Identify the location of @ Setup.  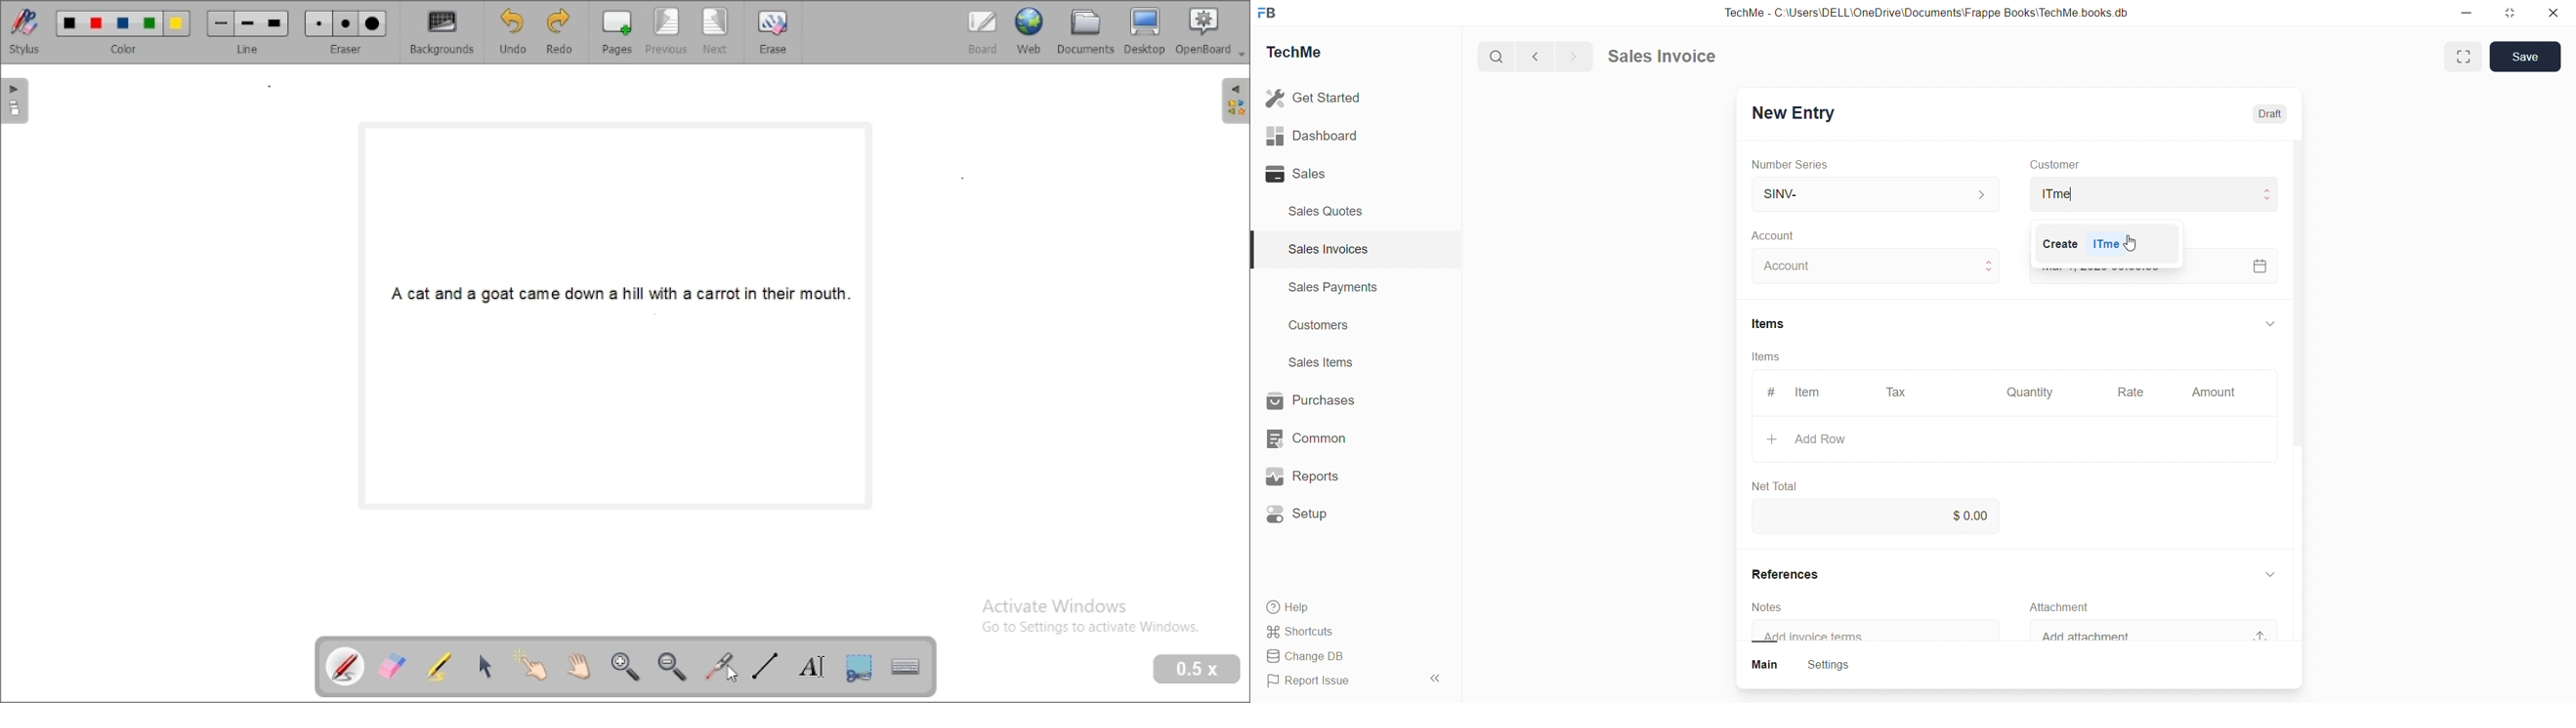
(1305, 519).